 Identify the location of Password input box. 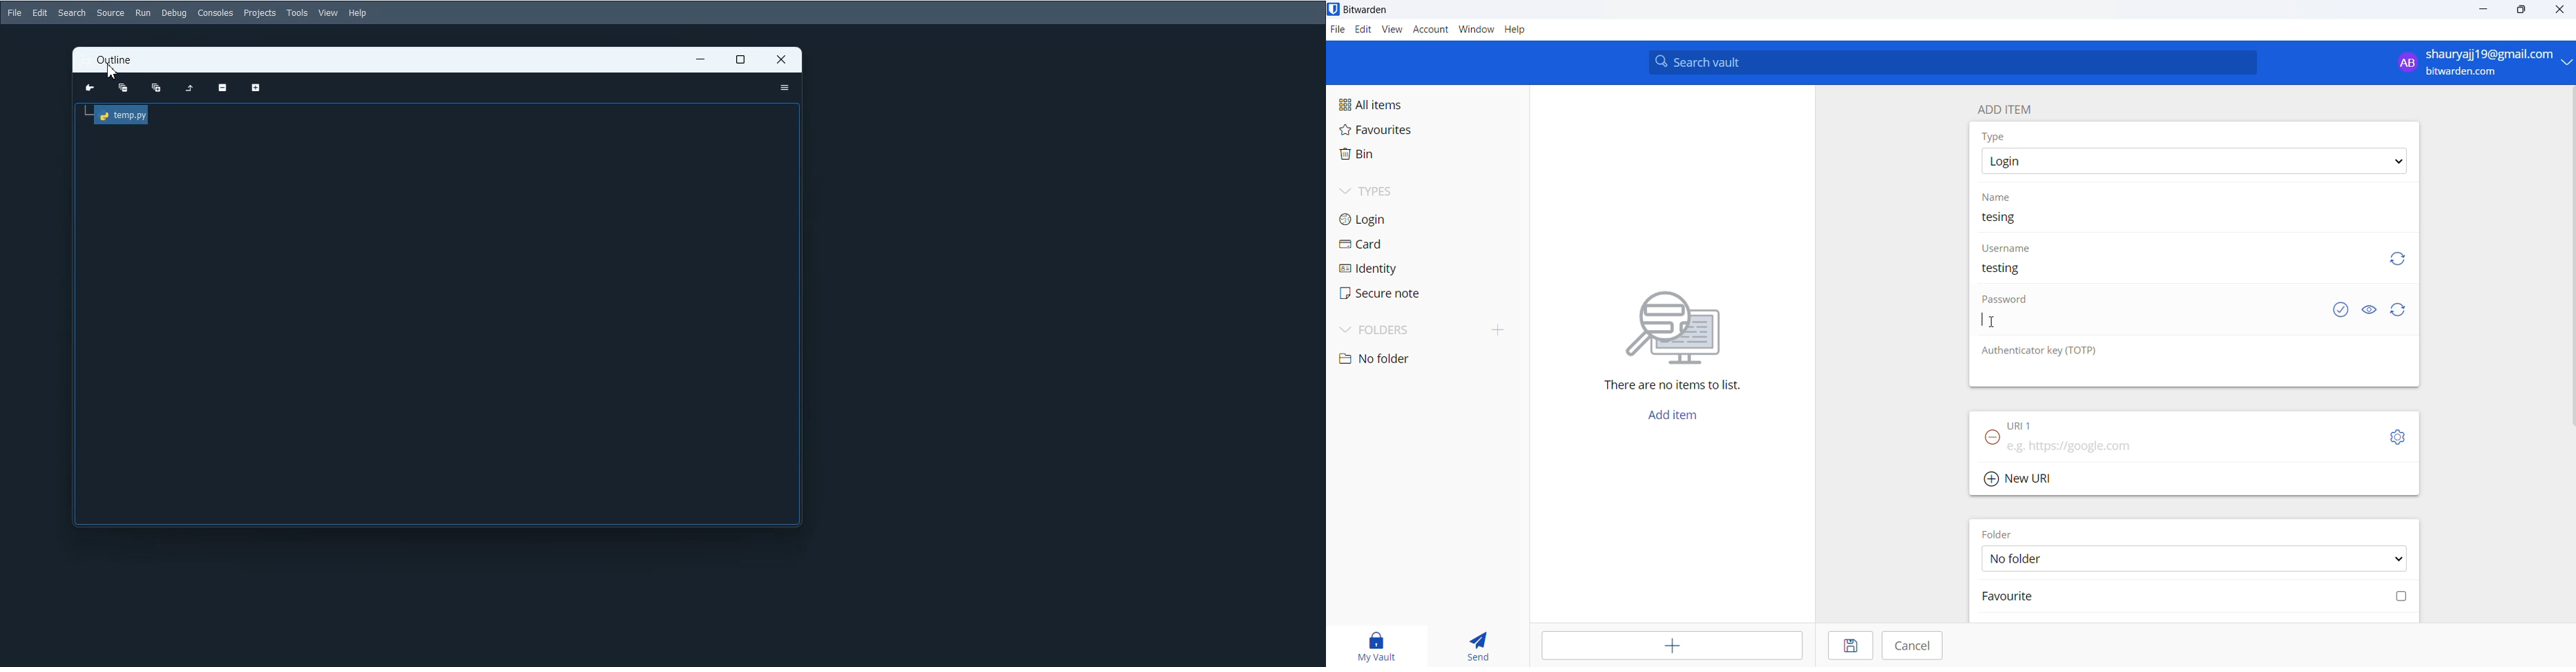
(2153, 328).